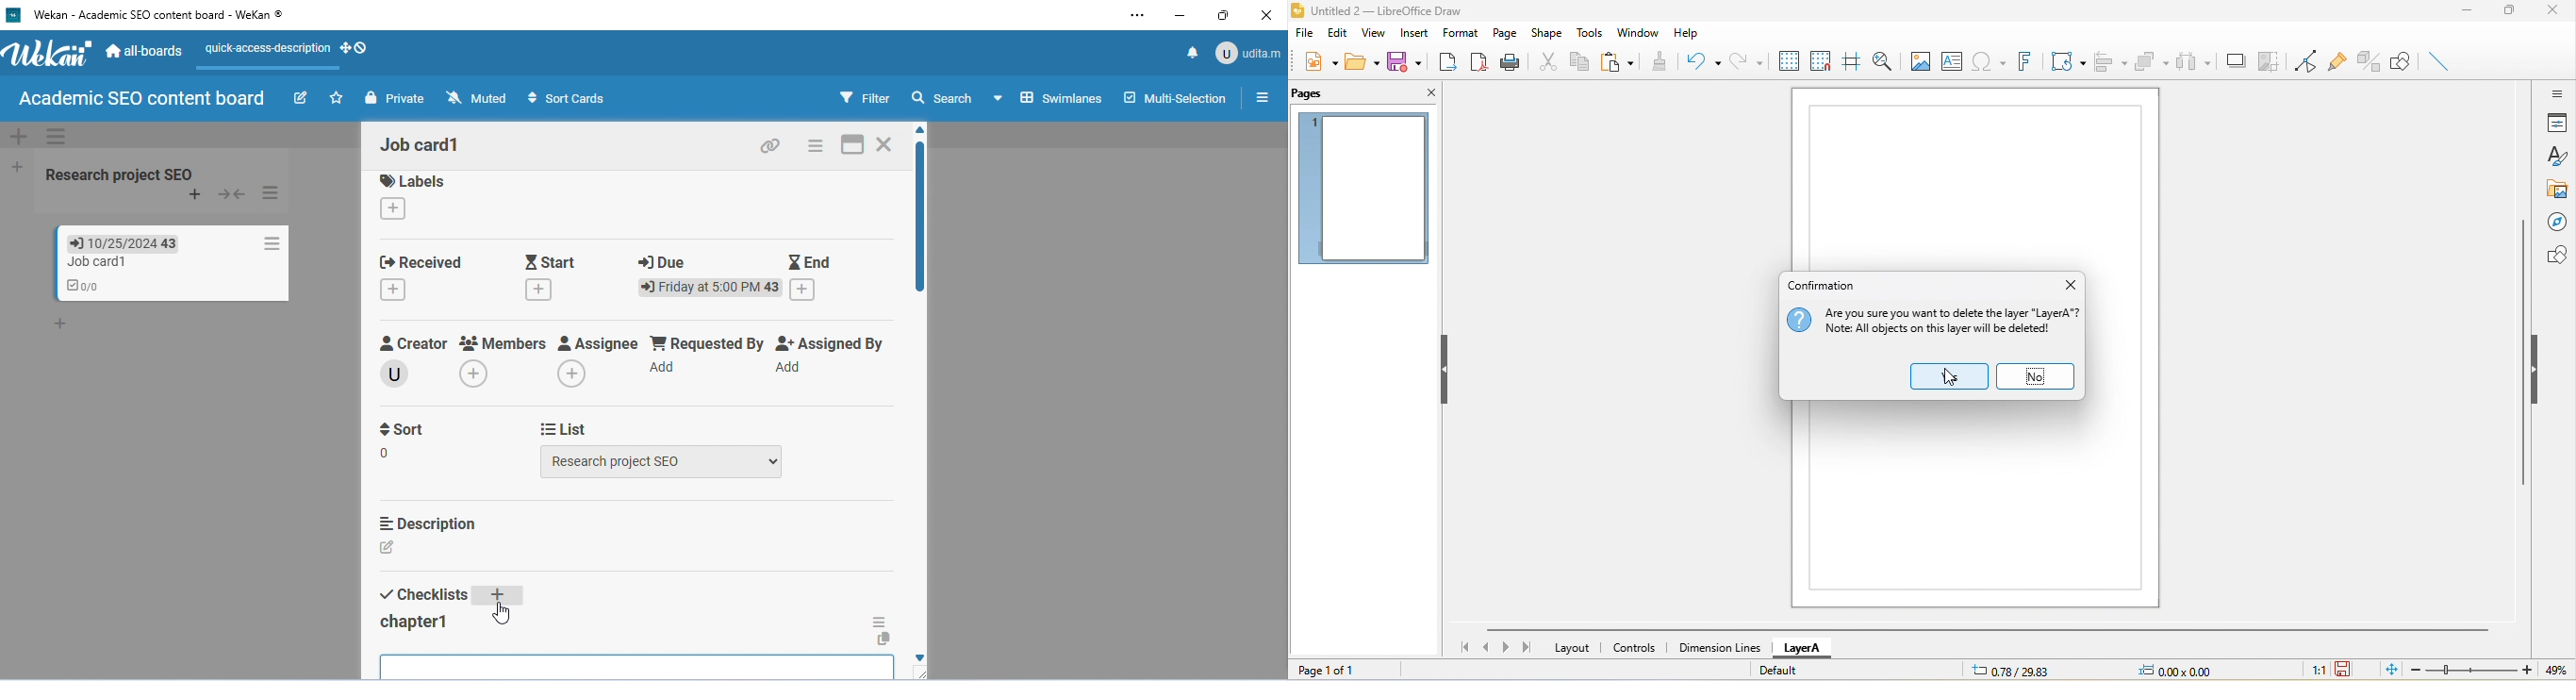 This screenshot has width=2576, height=700. Describe the element at coordinates (1315, 60) in the screenshot. I see `new` at that location.